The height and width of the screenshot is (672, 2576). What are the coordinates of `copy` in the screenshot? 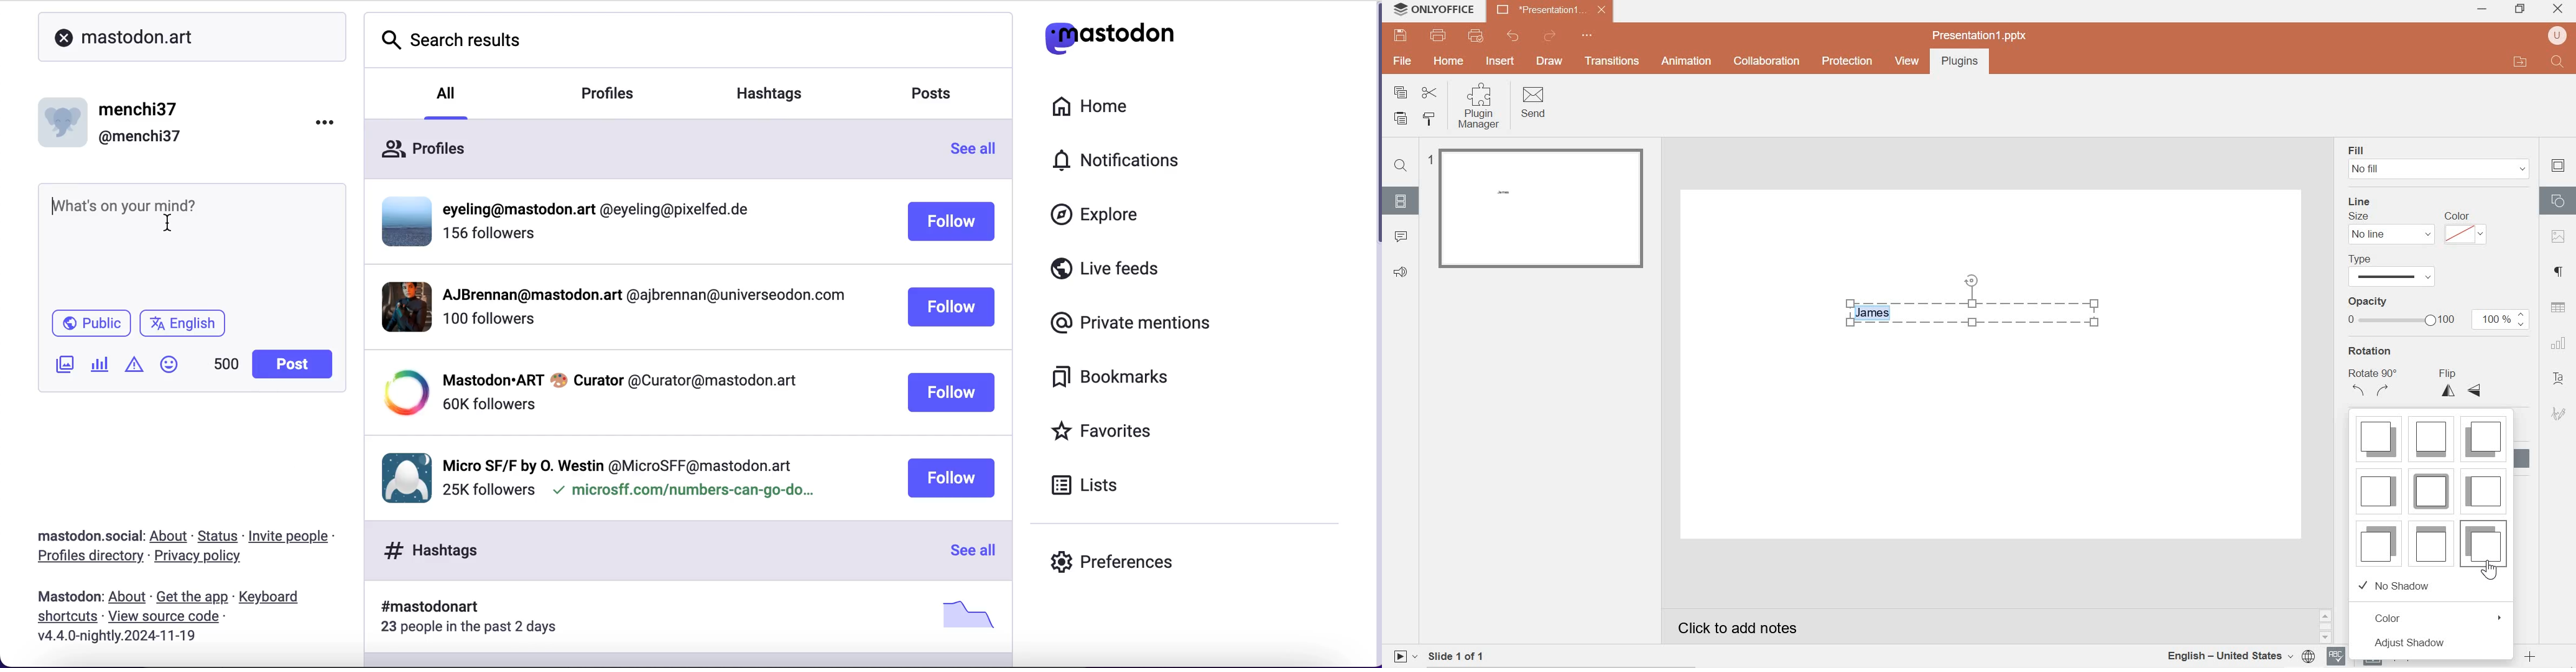 It's located at (1401, 92).